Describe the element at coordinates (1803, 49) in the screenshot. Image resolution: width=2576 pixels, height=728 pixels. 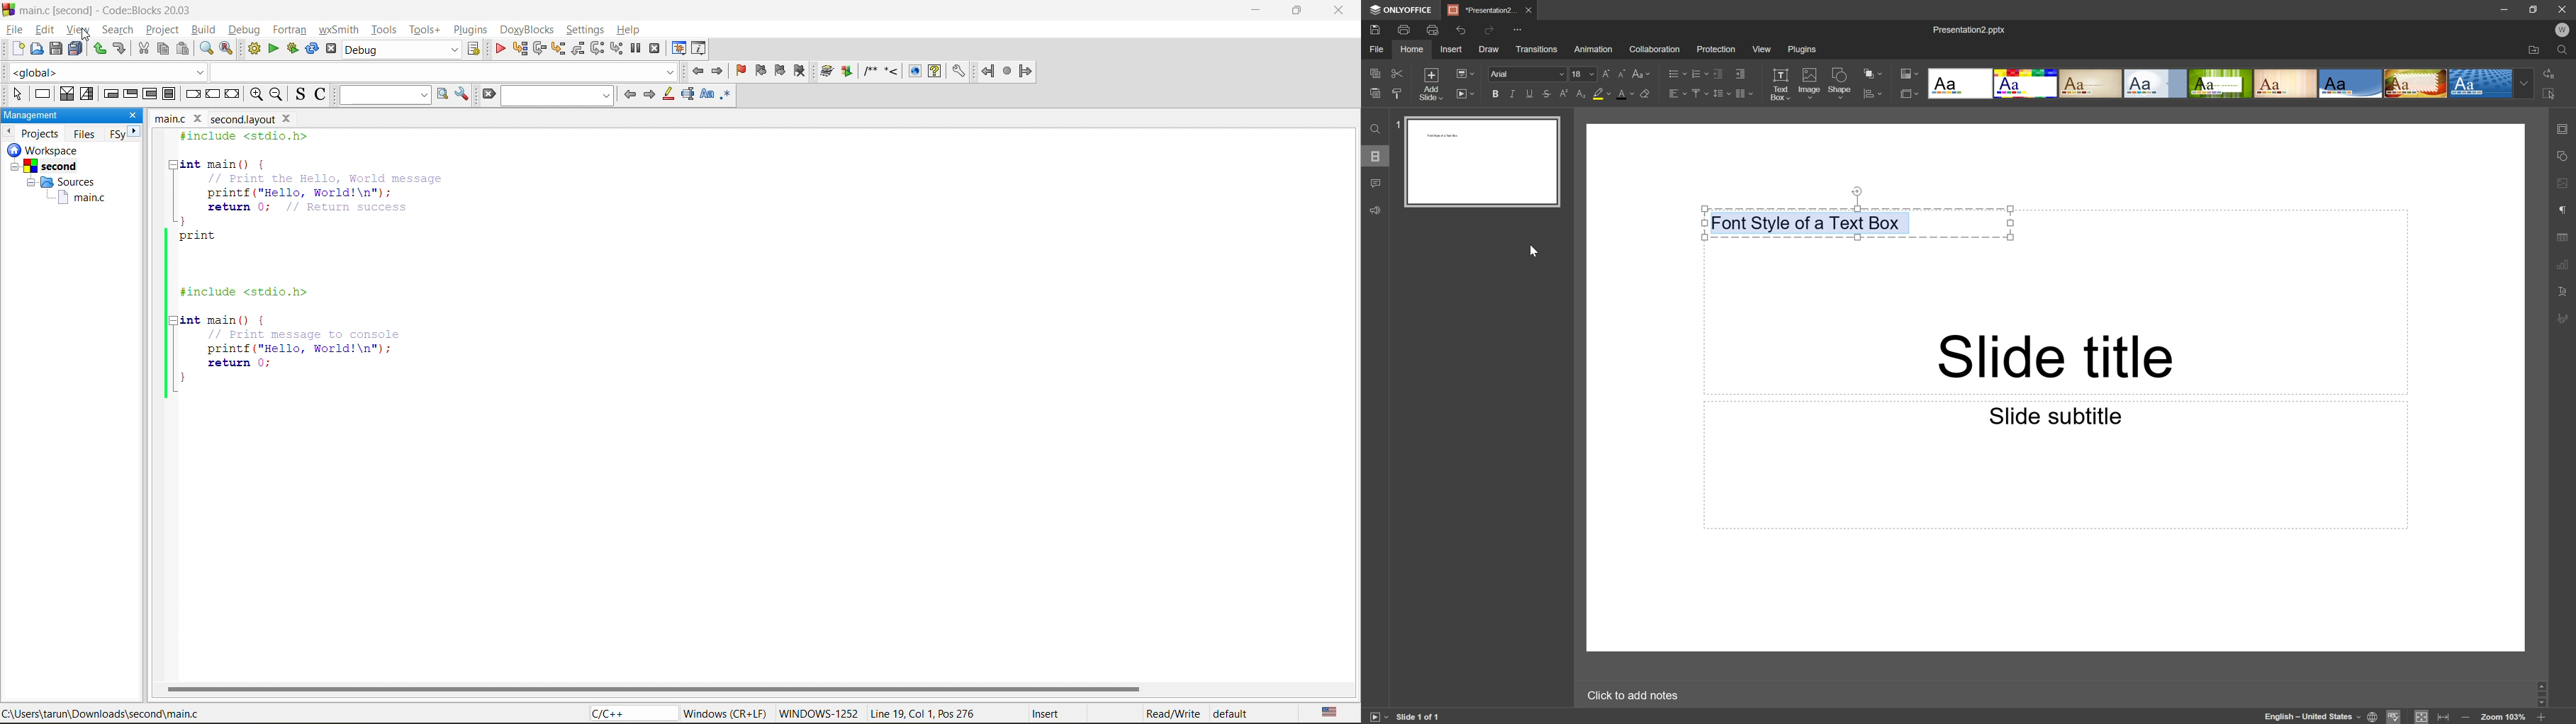
I see `Plugins` at that location.